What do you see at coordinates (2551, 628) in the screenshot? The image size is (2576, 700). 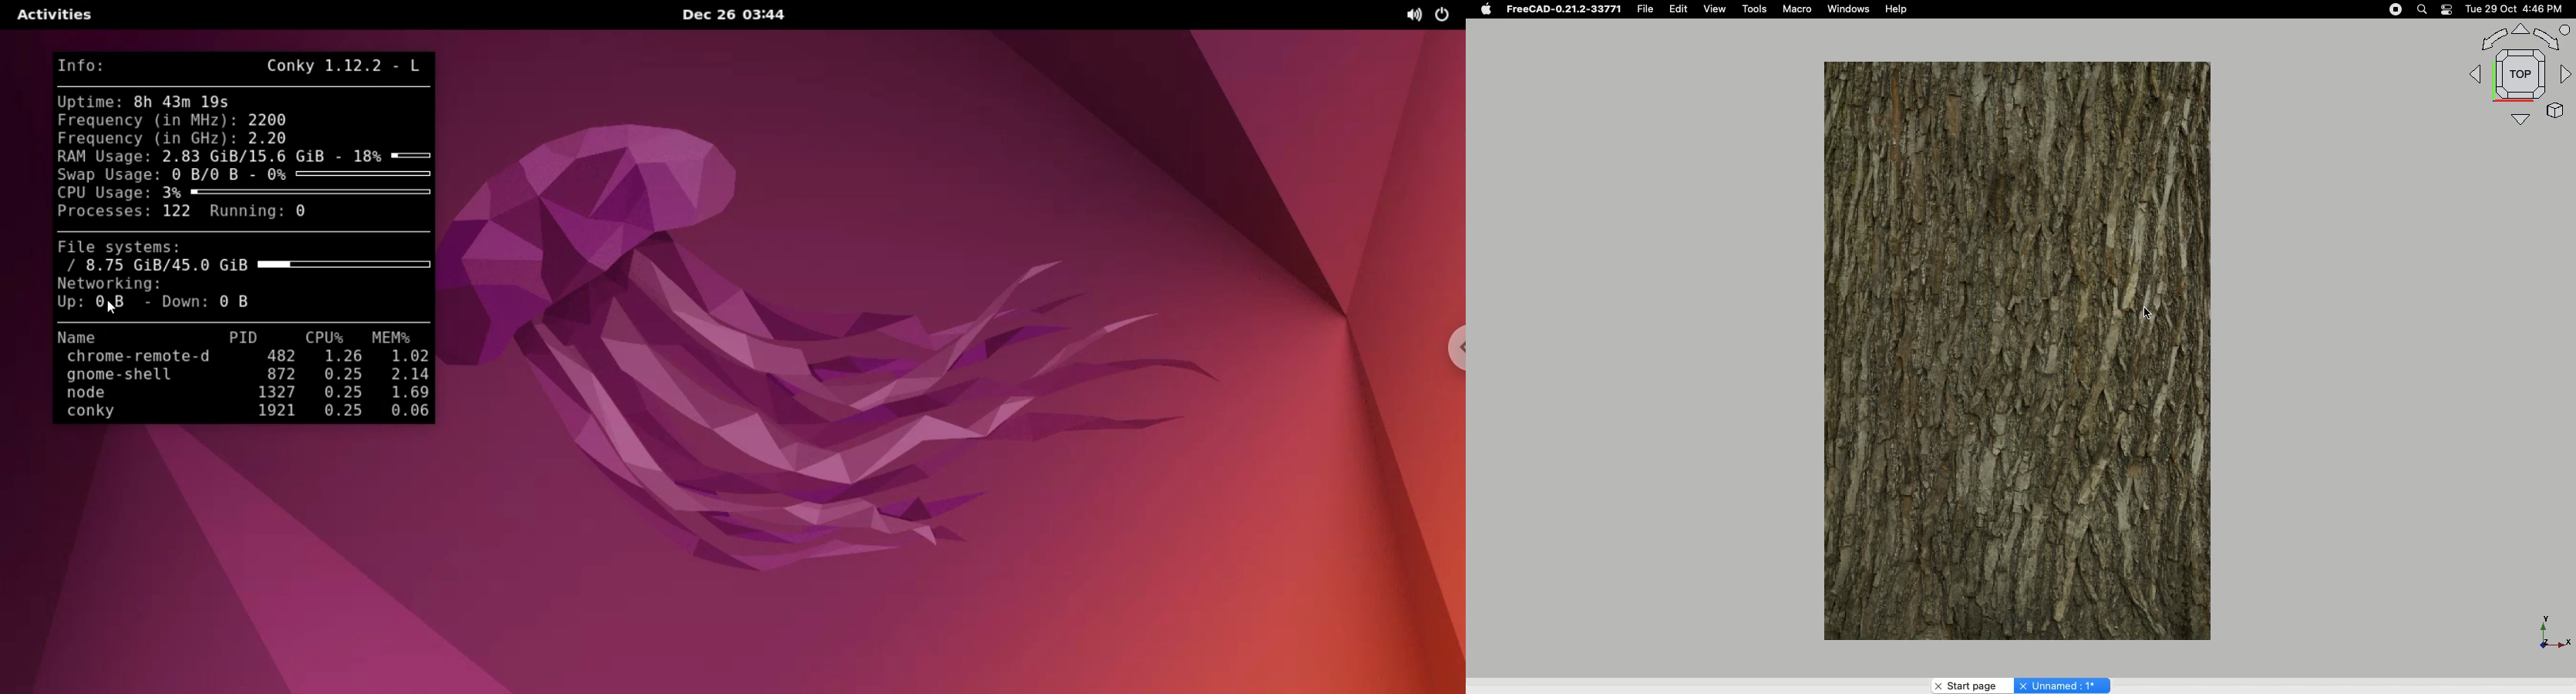 I see `Axis` at bounding box center [2551, 628].